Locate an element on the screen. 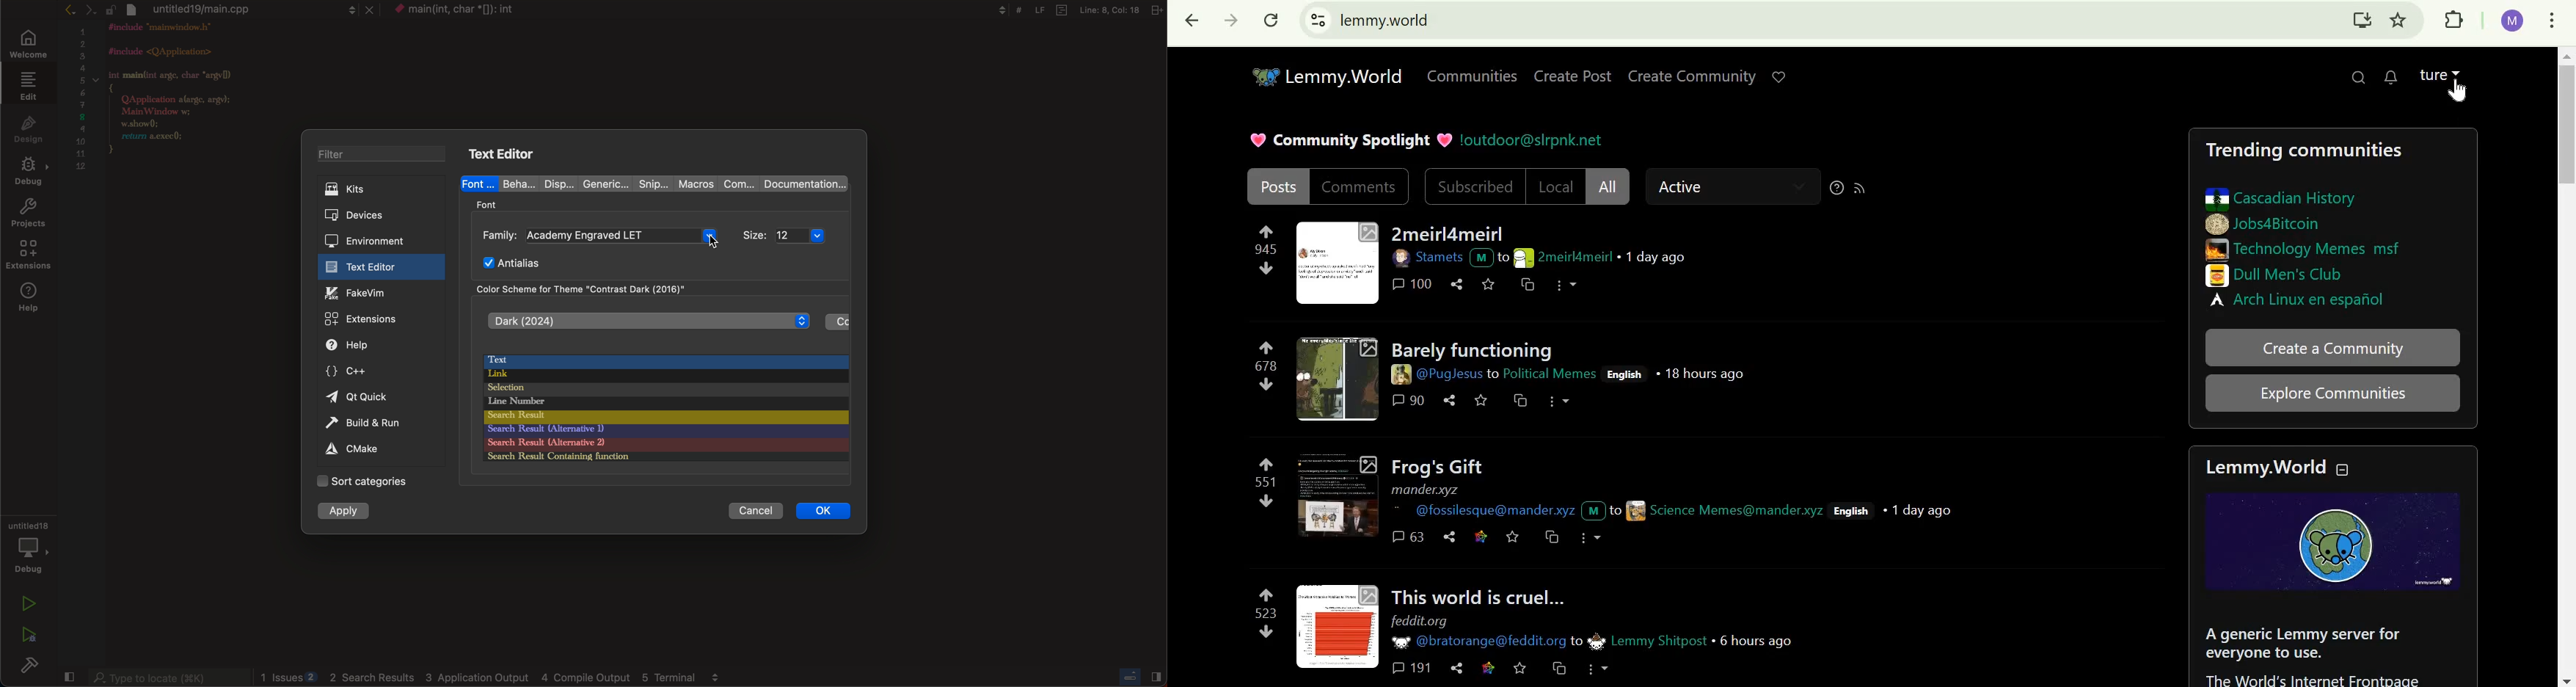 The width and height of the screenshot is (2576, 700). more is located at coordinates (1589, 536).